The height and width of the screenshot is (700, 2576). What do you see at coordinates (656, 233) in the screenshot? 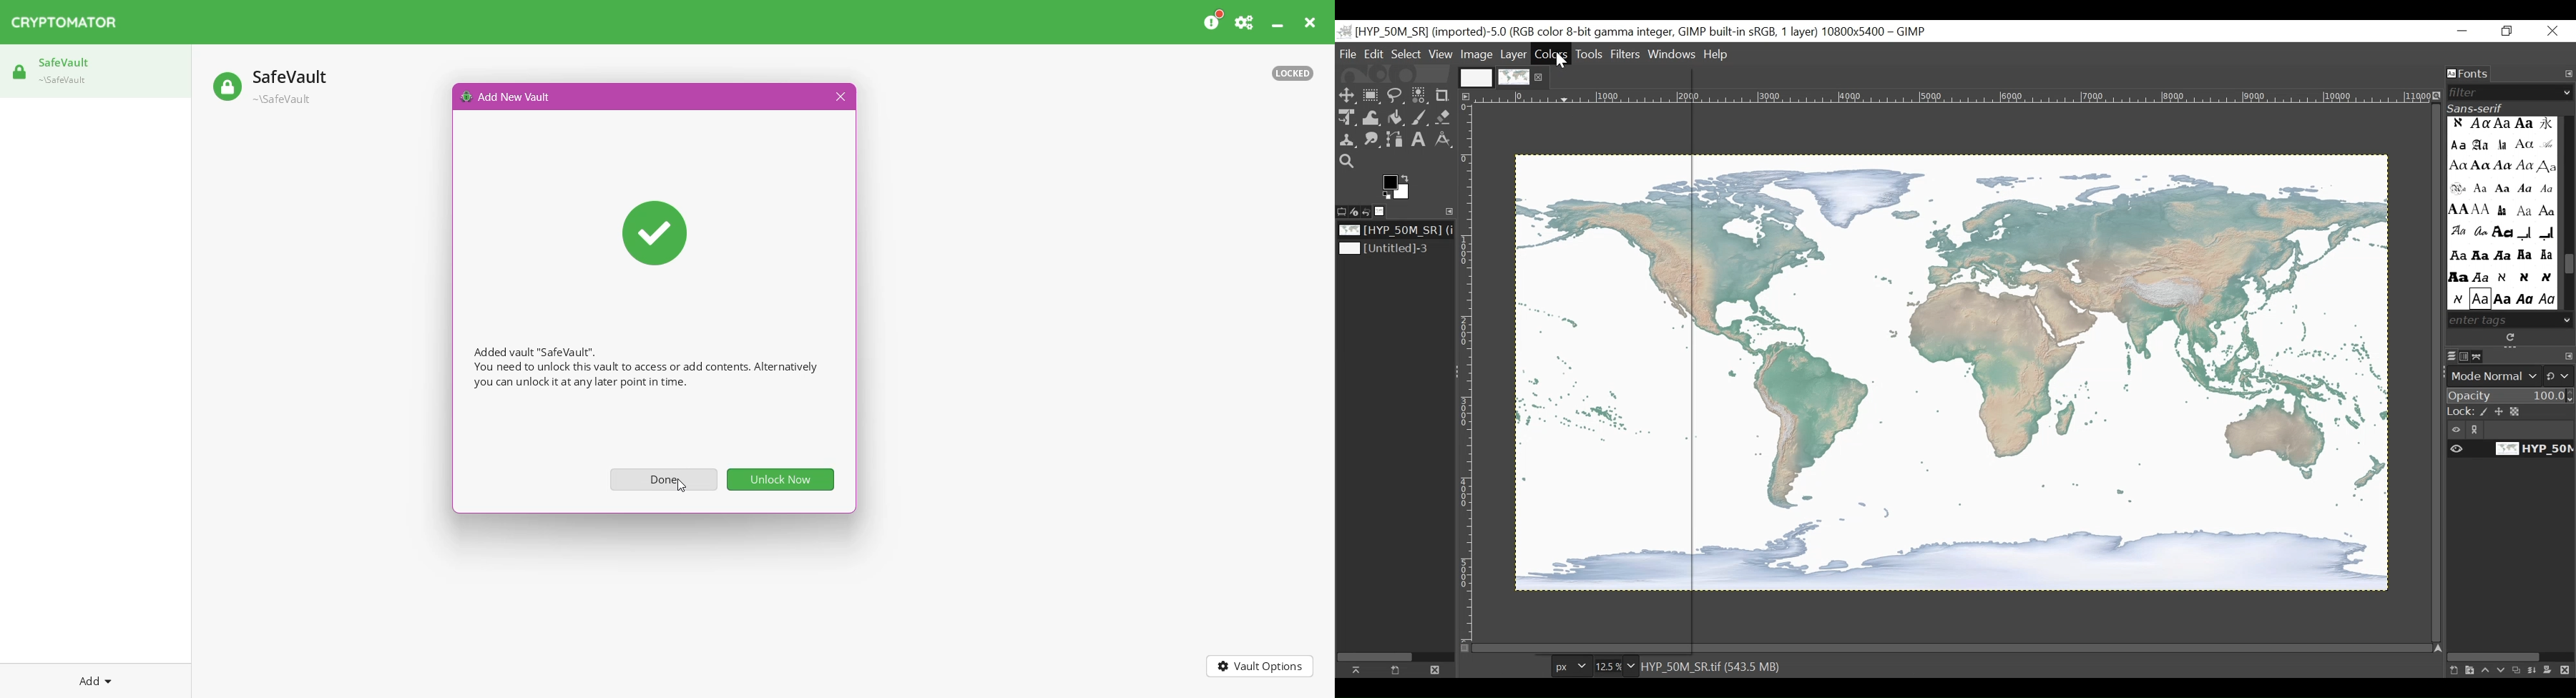
I see `Confirmation` at bounding box center [656, 233].